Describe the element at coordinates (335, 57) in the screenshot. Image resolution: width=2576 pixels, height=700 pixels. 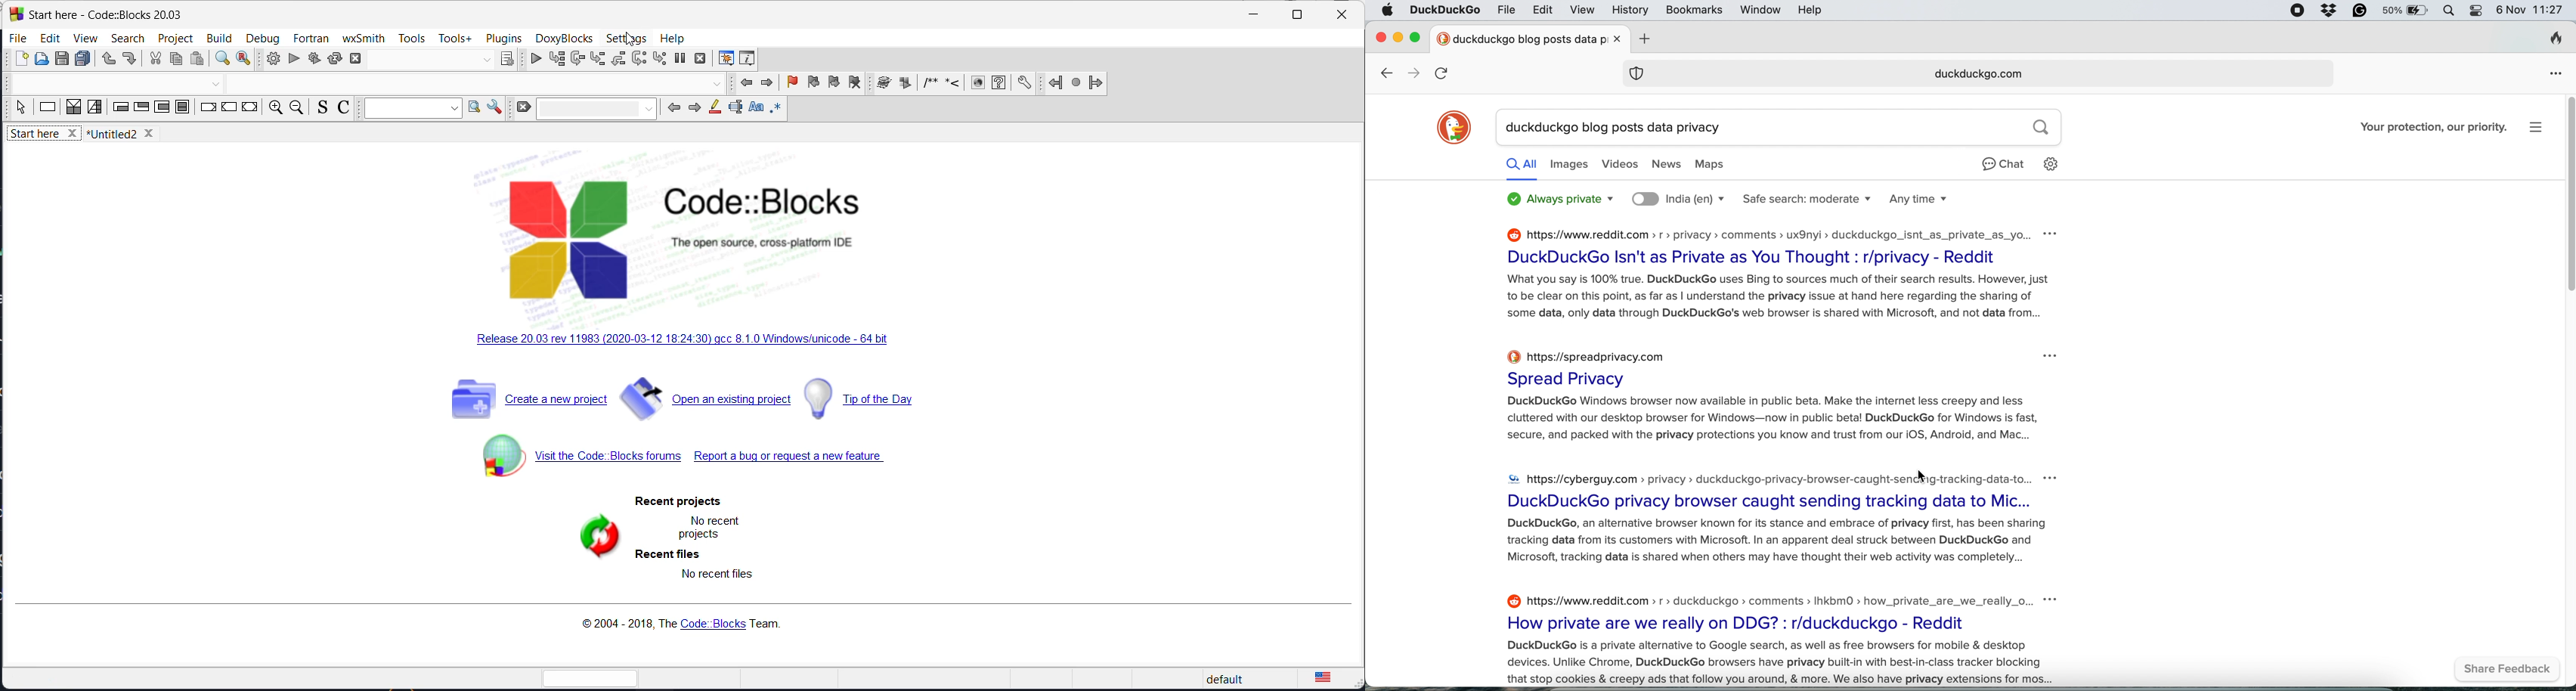
I see `rebuild` at that location.